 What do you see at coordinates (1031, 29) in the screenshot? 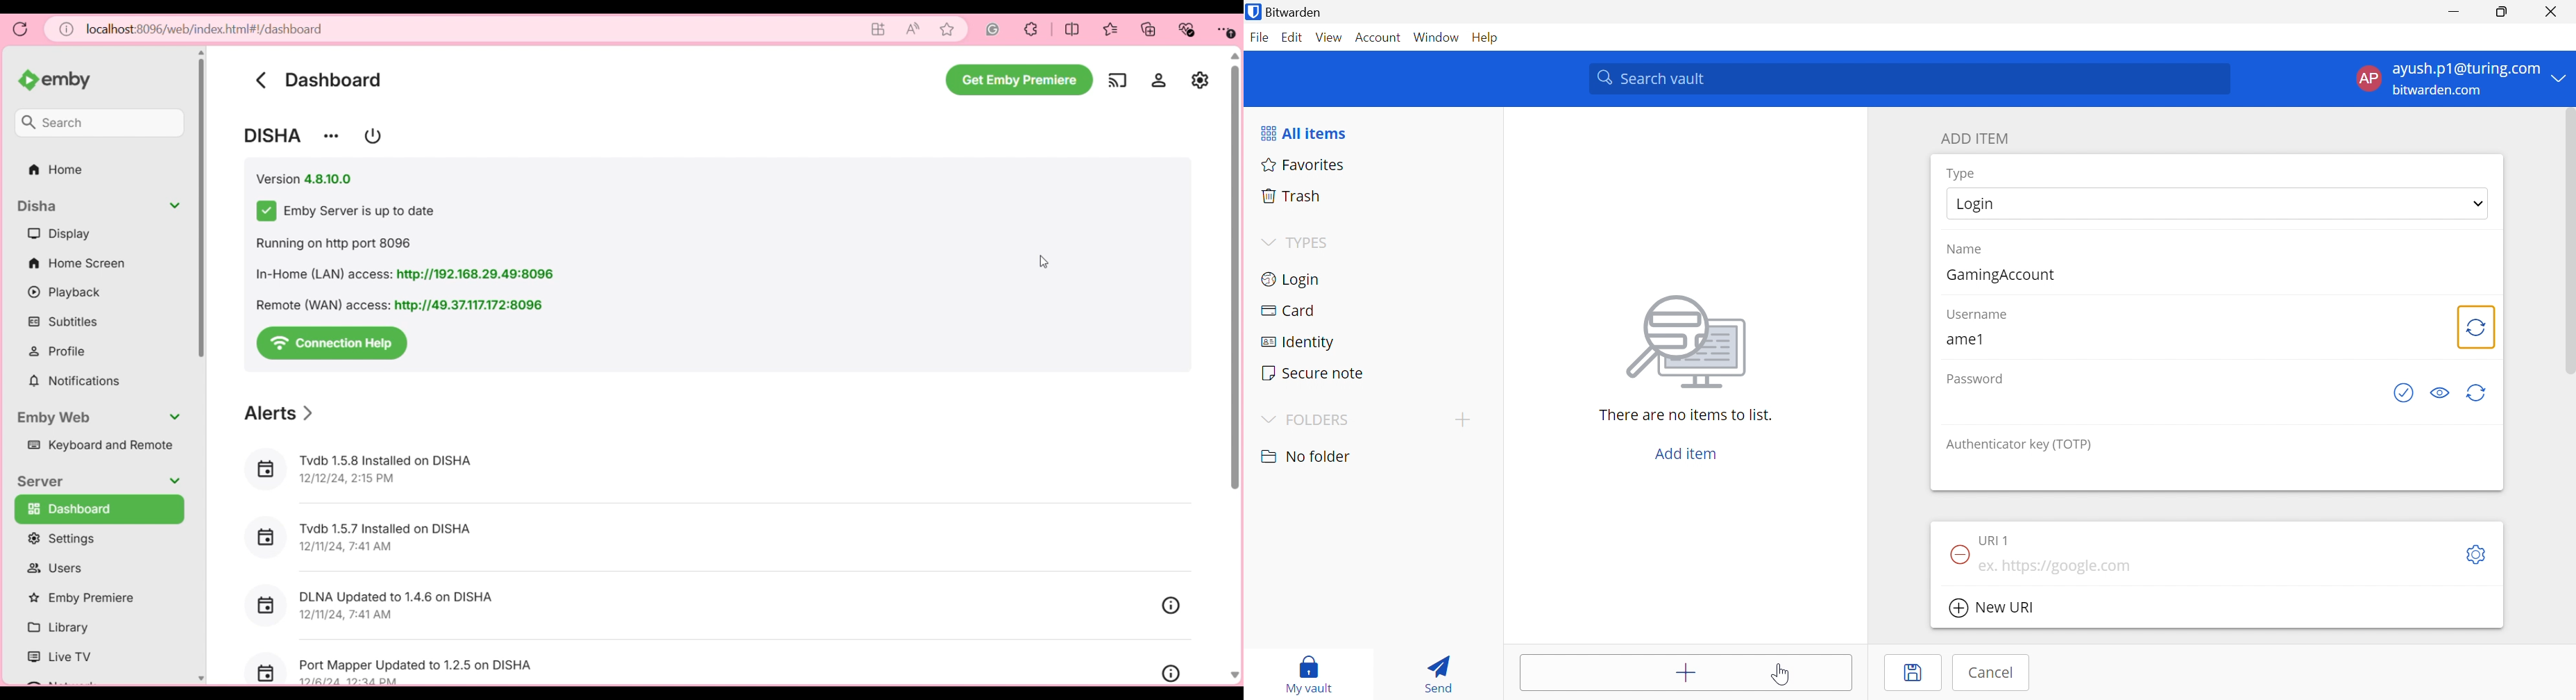
I see `Browser extensions` at bounding box center [1031, 29].